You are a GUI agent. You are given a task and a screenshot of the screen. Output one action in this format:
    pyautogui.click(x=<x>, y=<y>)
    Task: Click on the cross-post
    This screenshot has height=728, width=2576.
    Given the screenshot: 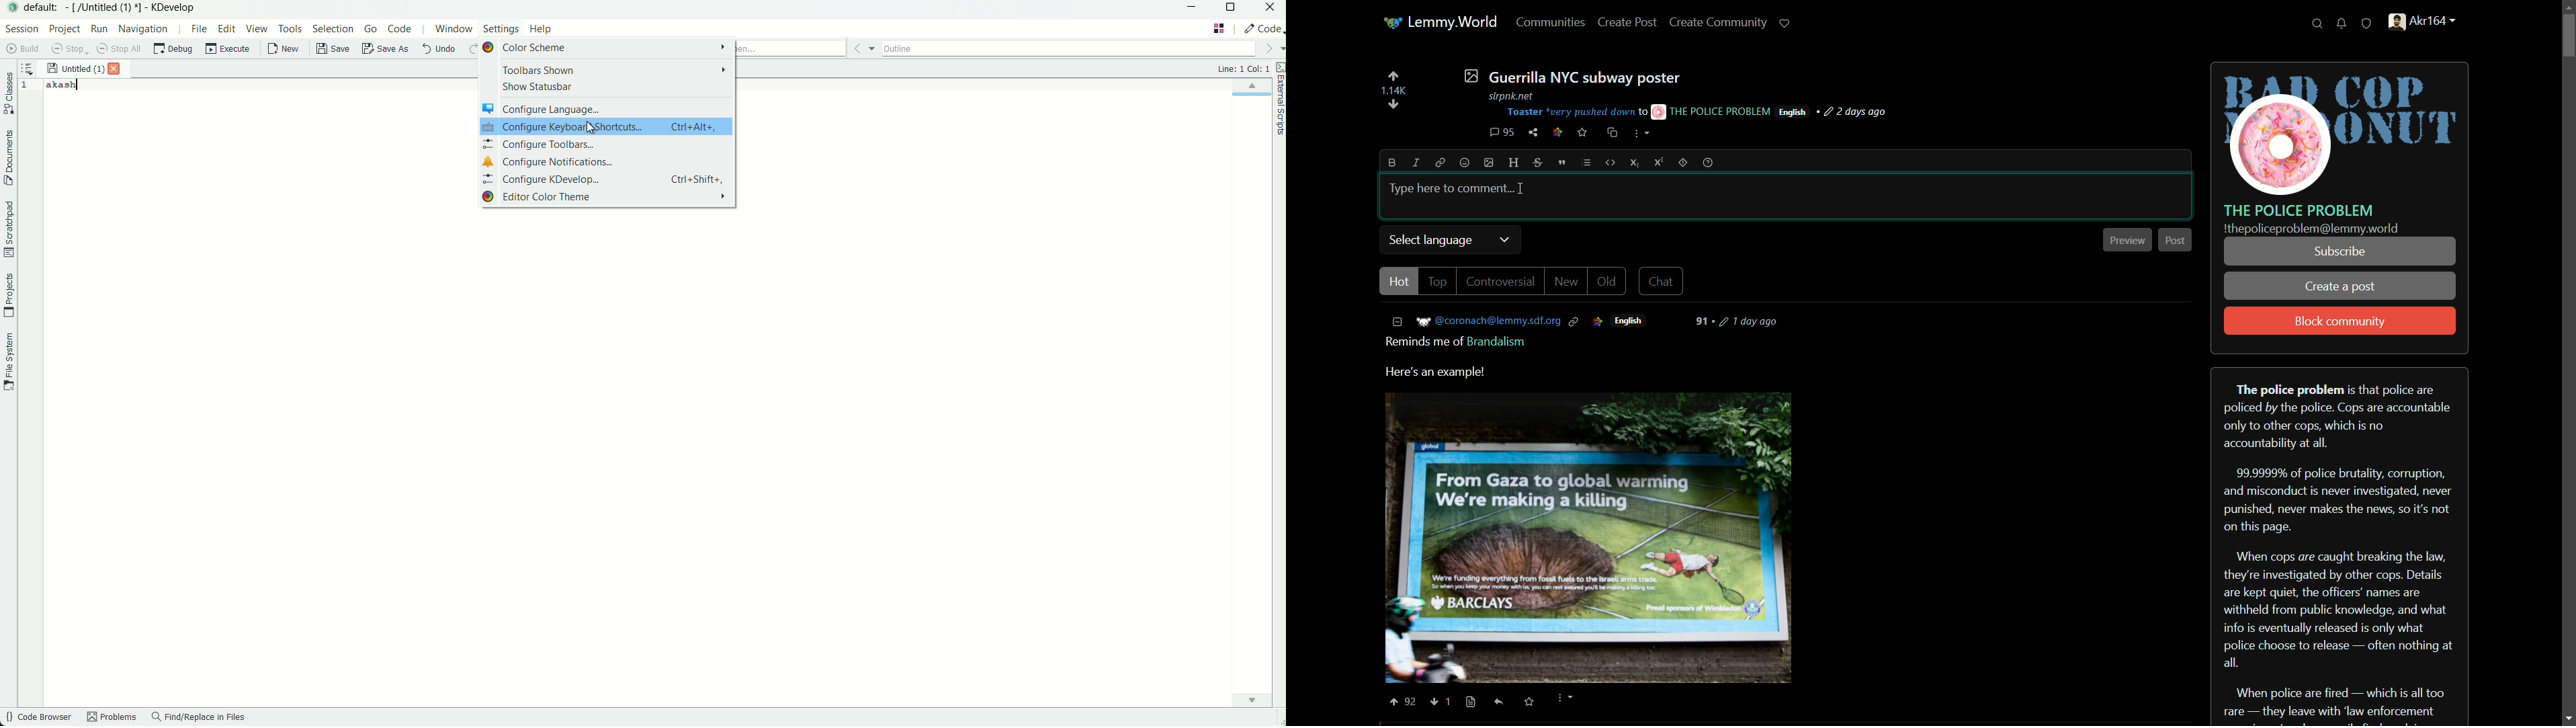 What is the action you would take?
    pyautogui.click(x=1611, y=132)
    